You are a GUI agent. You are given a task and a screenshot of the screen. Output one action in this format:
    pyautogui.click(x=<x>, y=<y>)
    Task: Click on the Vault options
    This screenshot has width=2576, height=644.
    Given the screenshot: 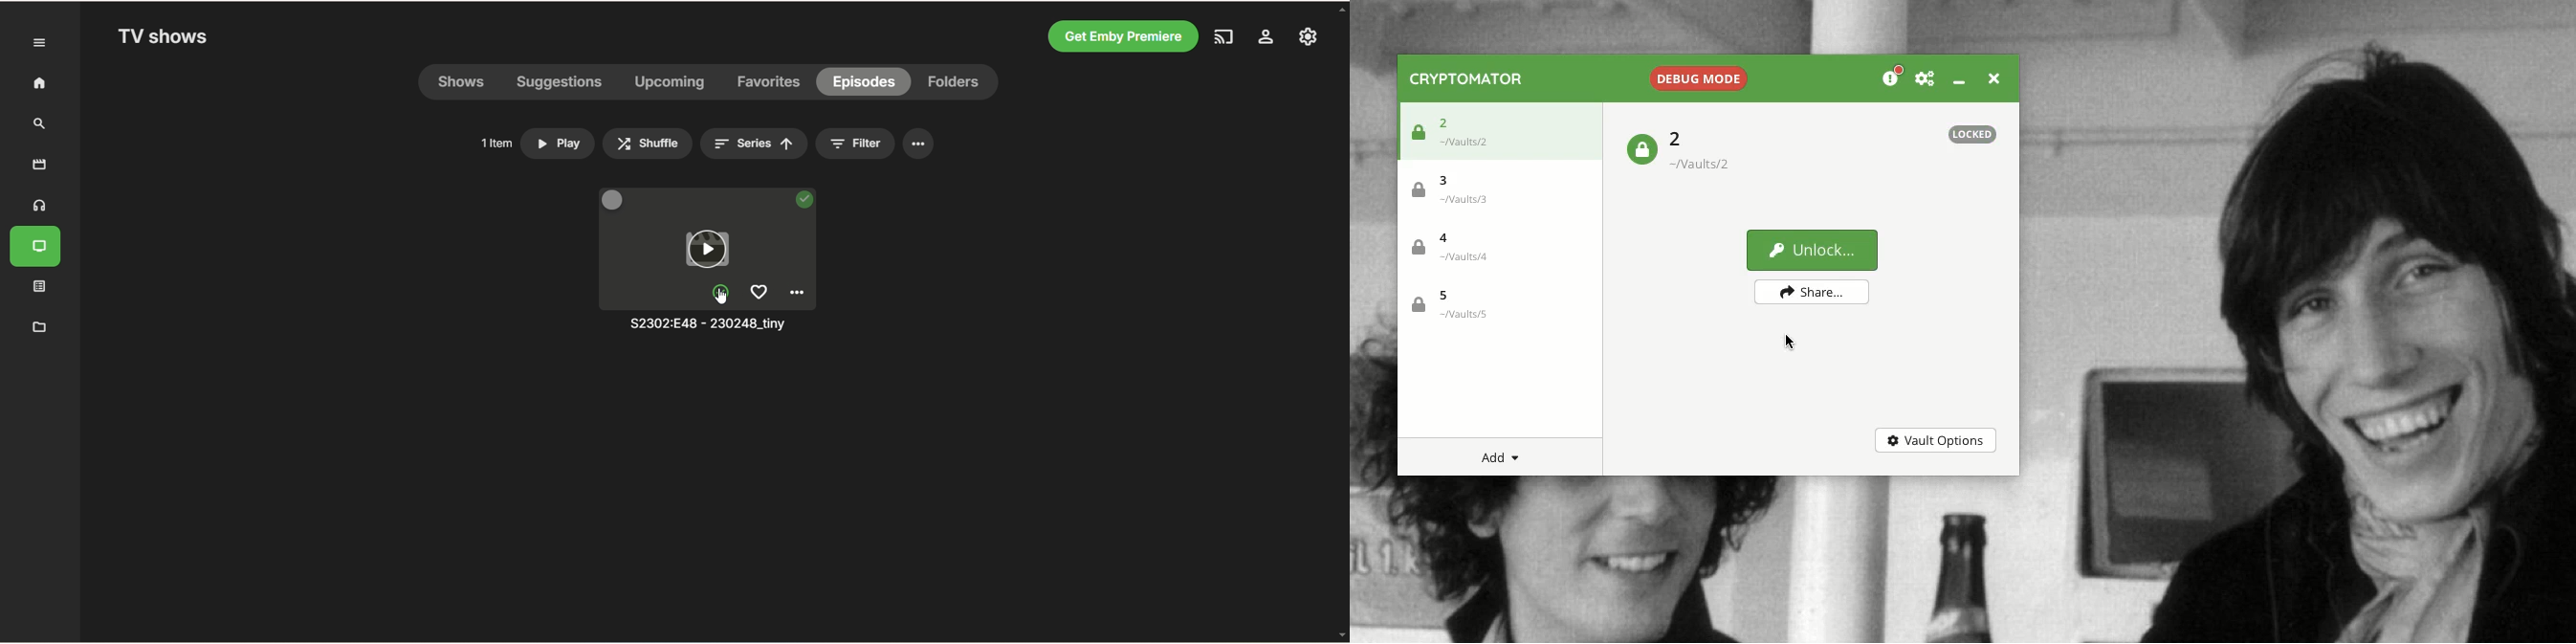 What is the action you would take?
    pyautogui.click(x=1934, y=439)
    